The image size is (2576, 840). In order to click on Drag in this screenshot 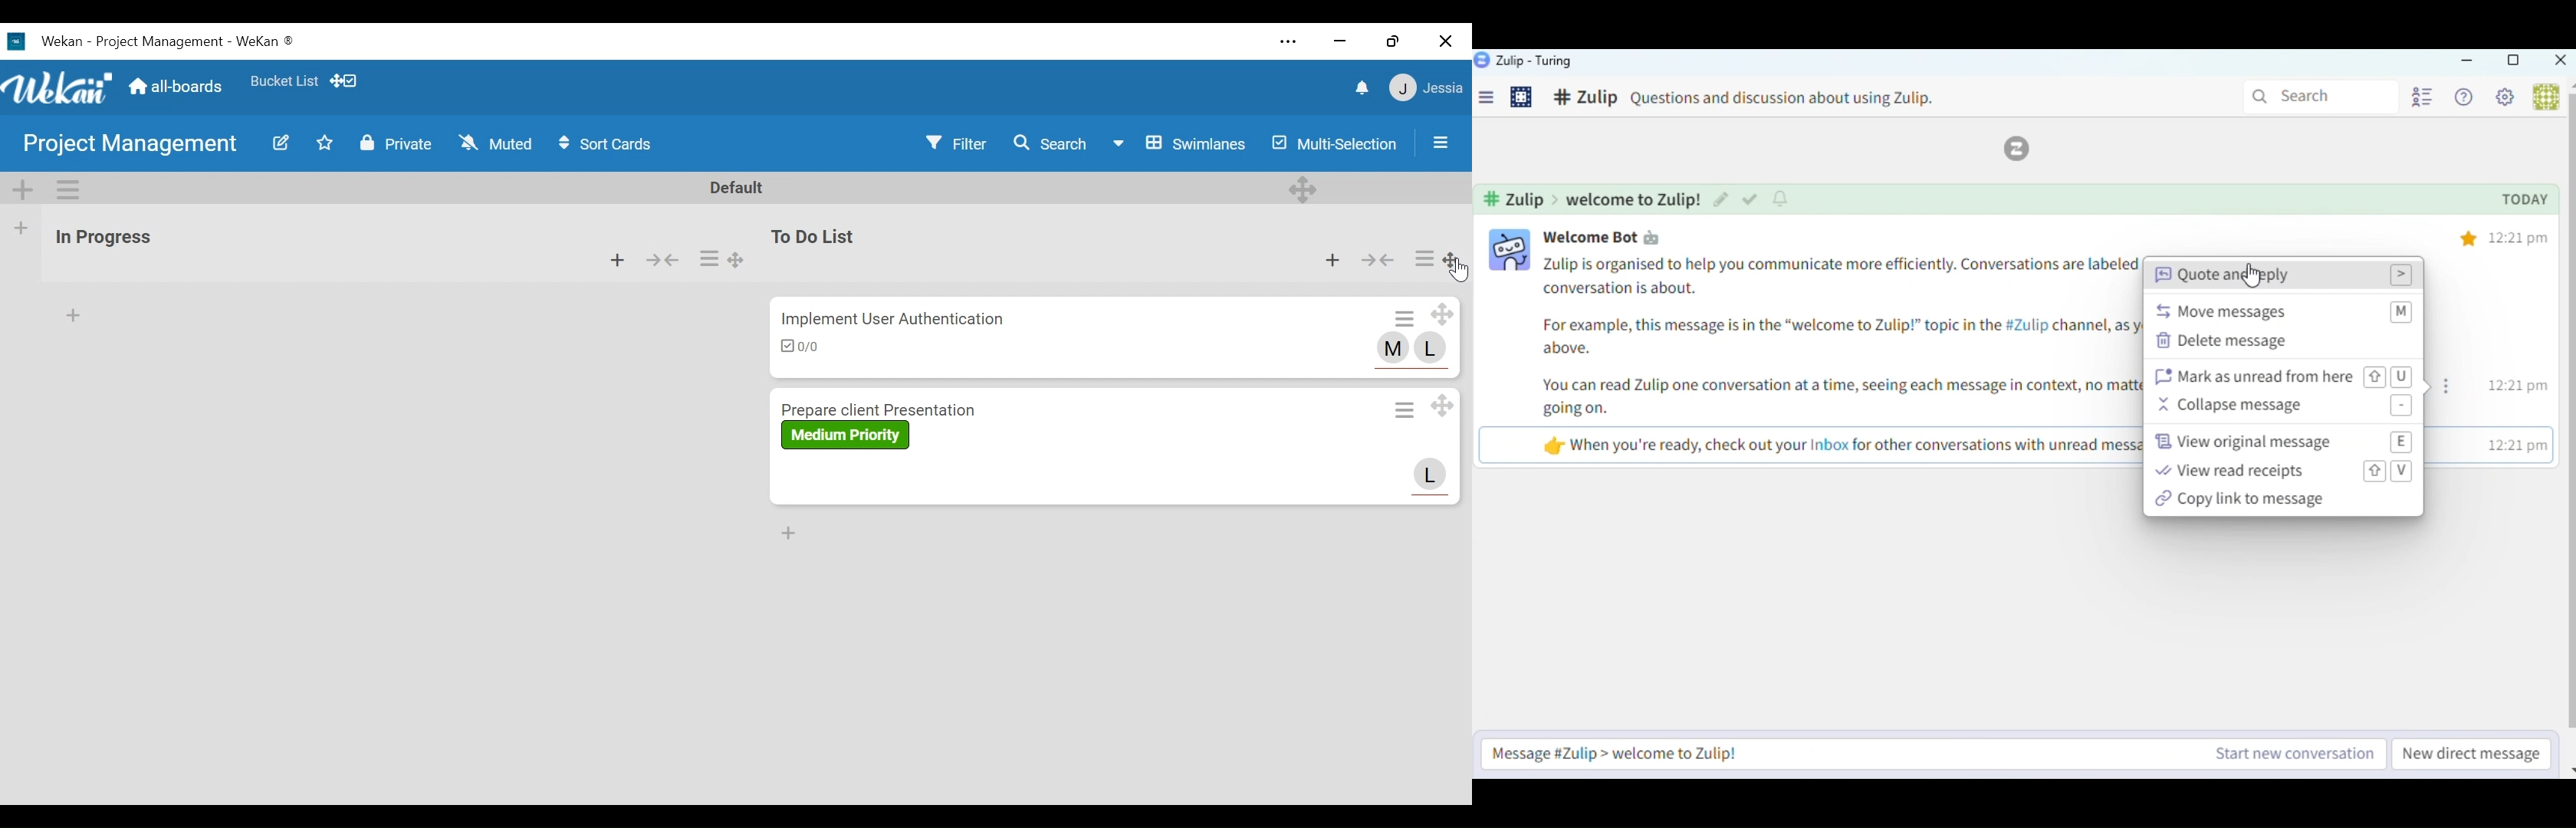, I will do `click(738, 257)`.